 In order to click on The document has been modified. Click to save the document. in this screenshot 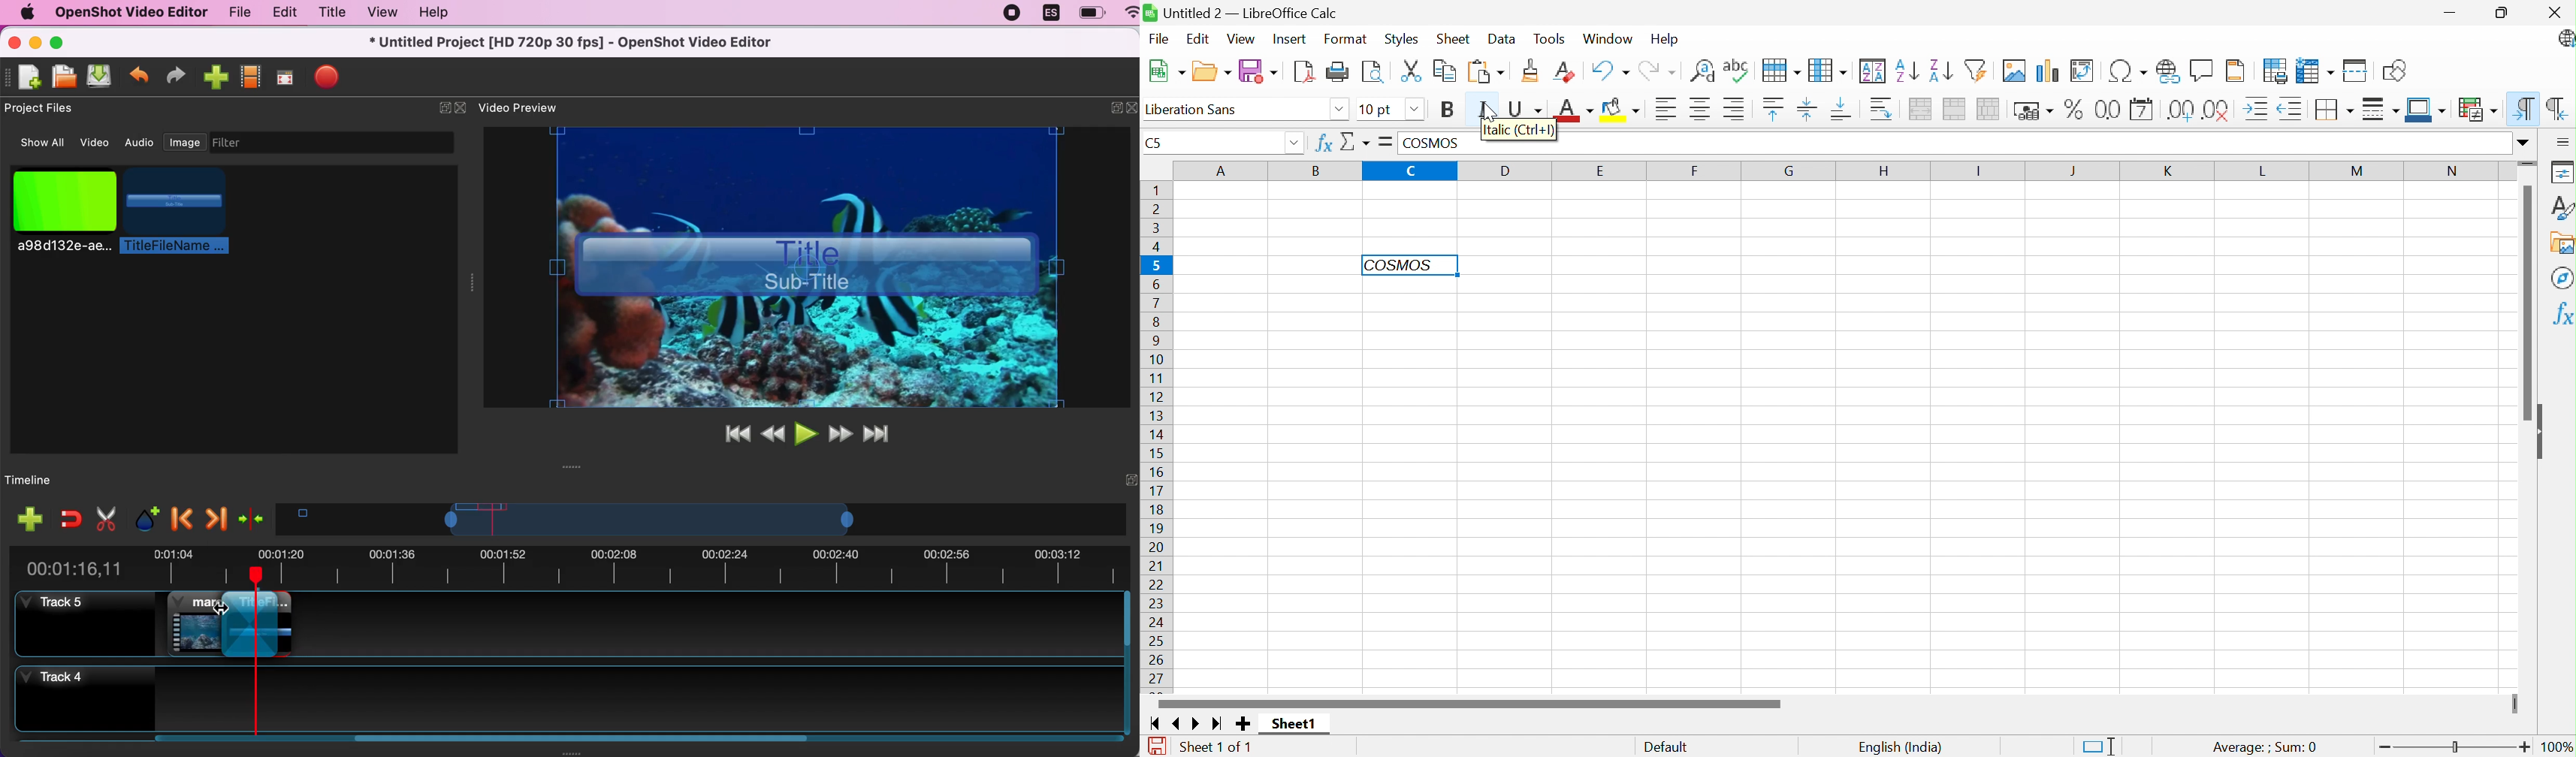, I will do `click(1157, 746)`.